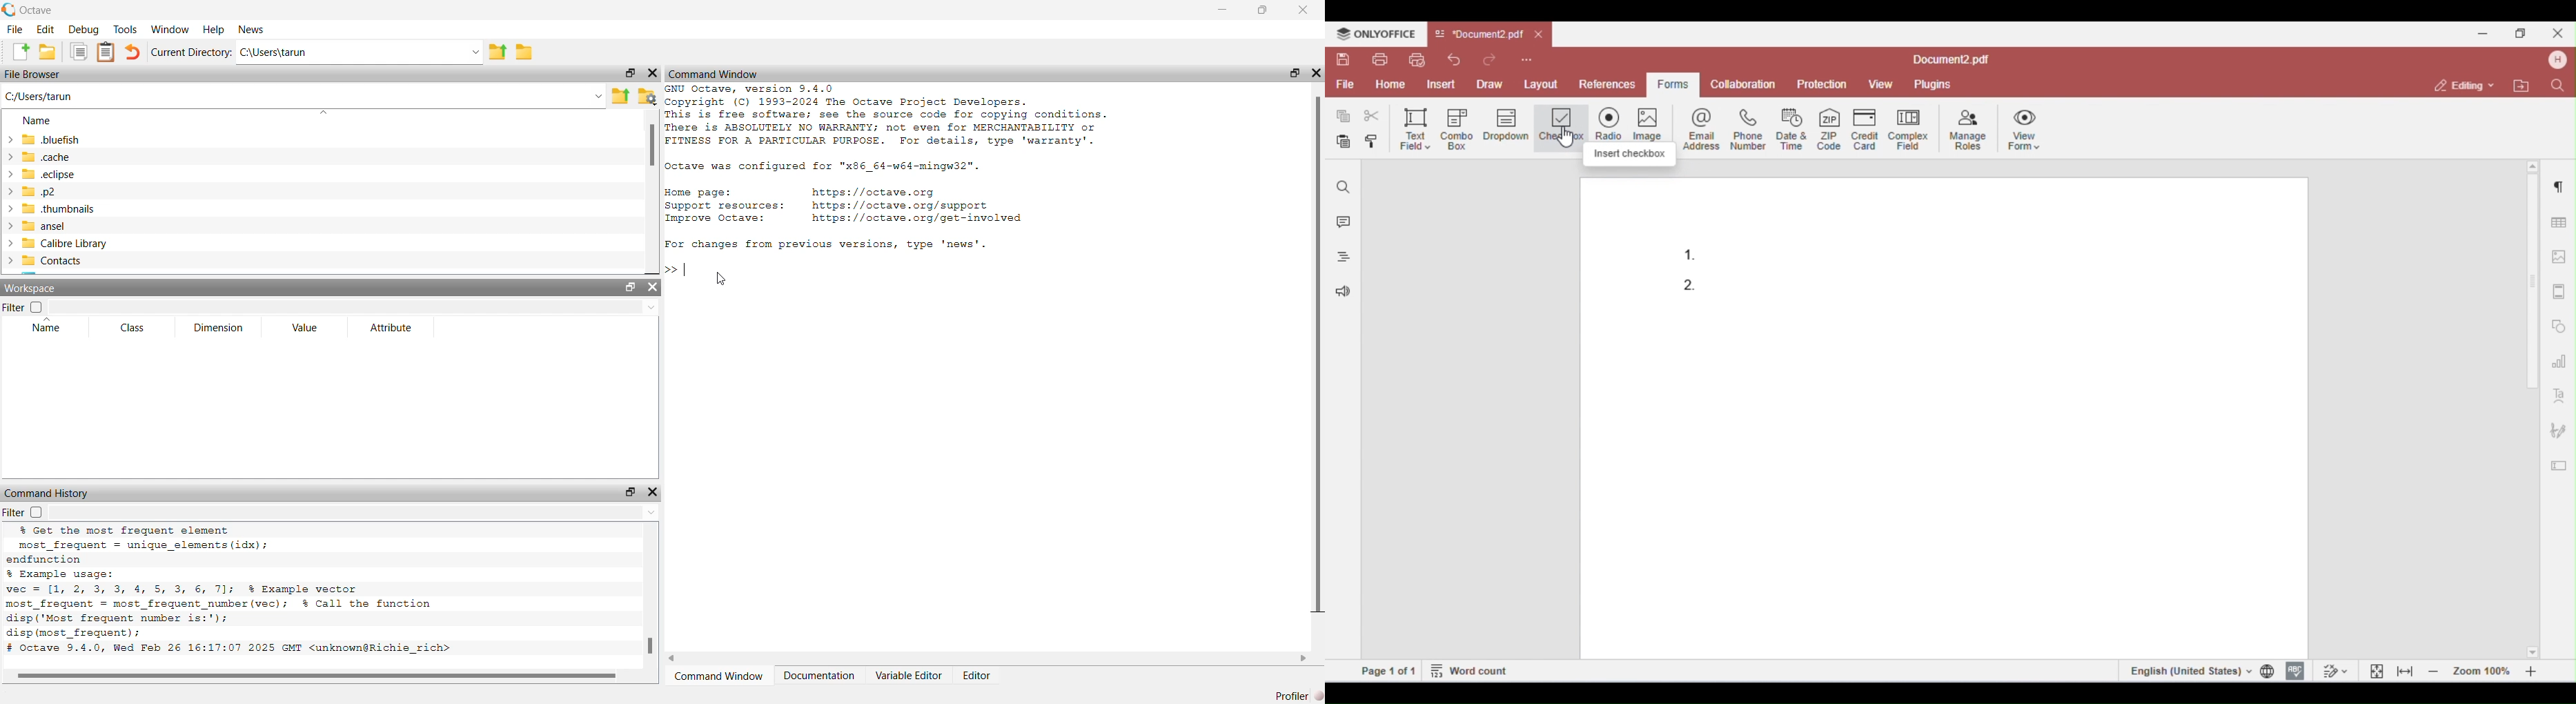 The height and width of the screenshot is (728, 2576). I want to click on Debug, so click(85, 28).